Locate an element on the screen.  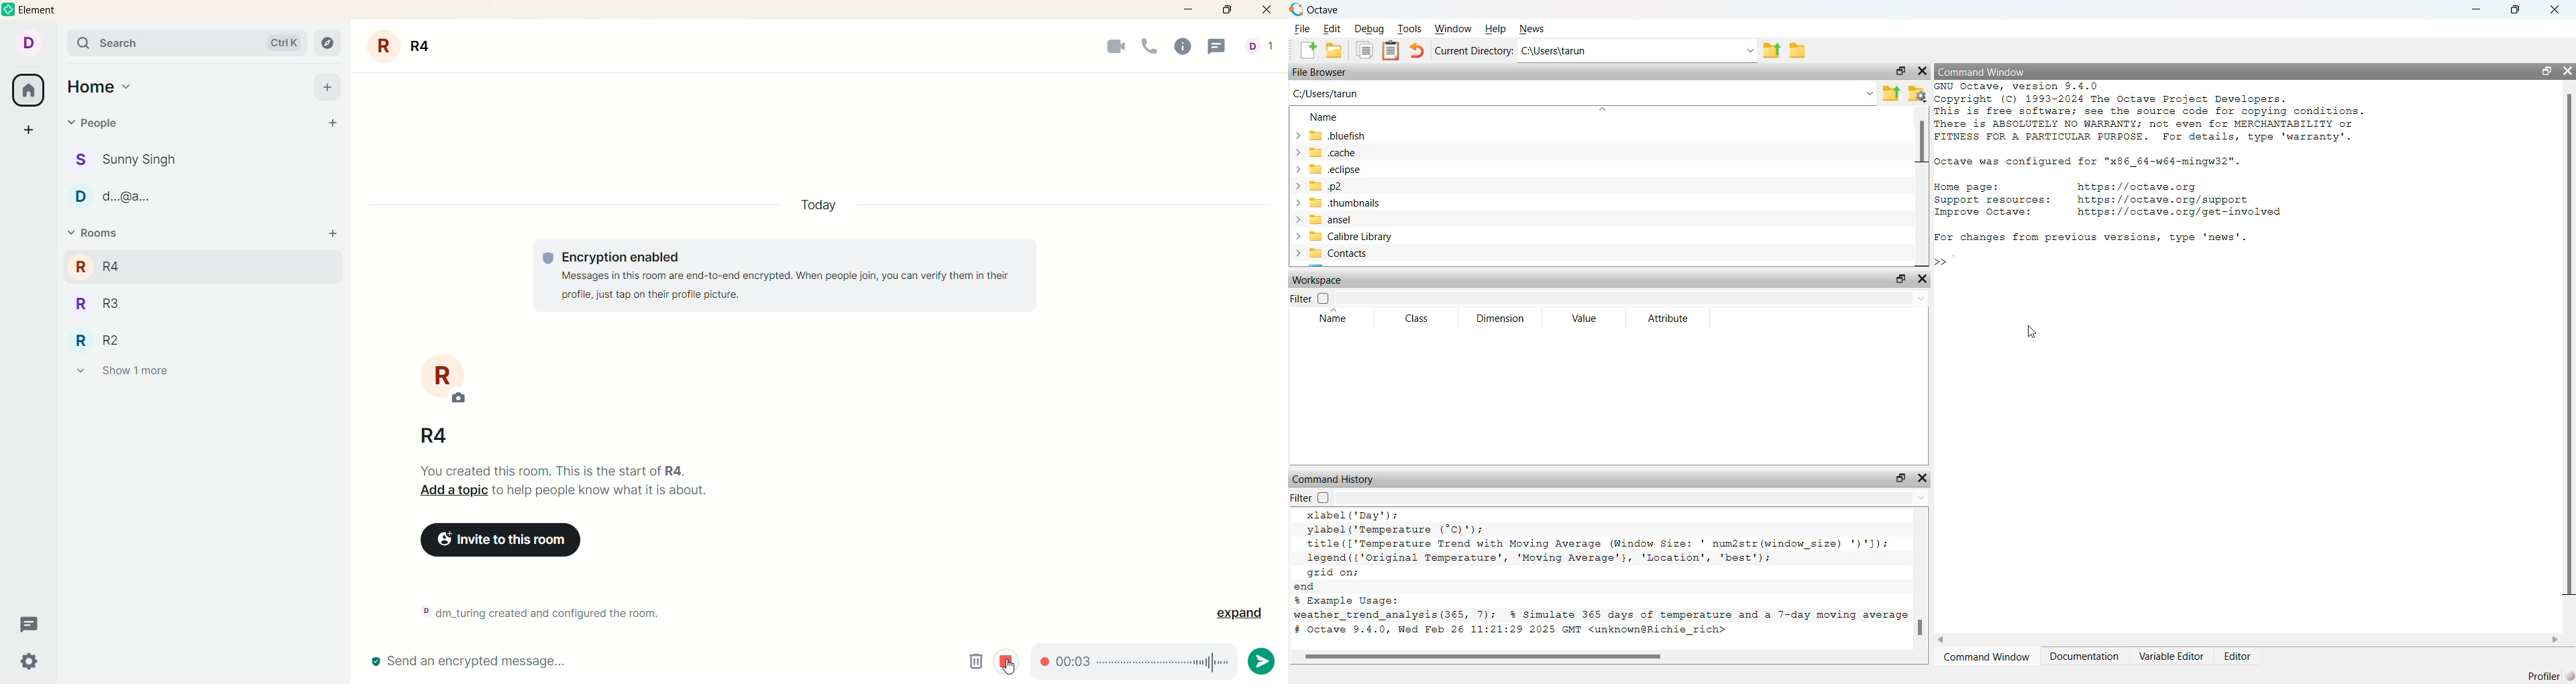
all rooms is located at coordinates (29, 92).